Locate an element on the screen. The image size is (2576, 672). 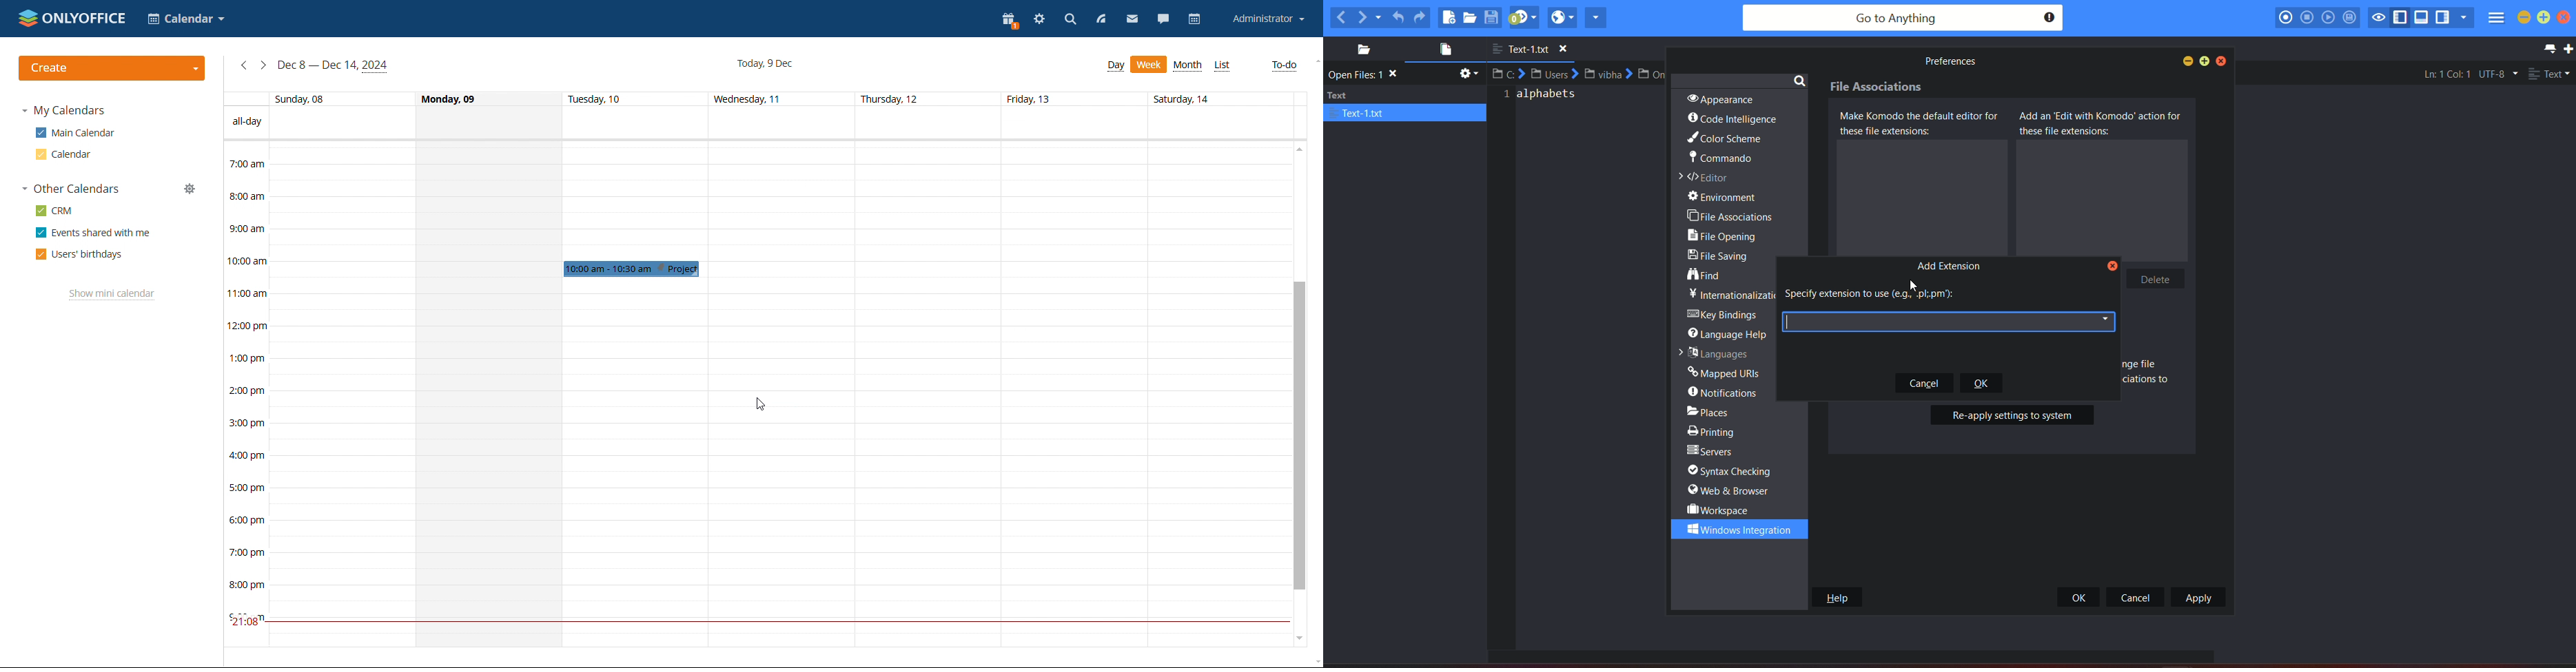
settings is located at coordinates (1039, 21).